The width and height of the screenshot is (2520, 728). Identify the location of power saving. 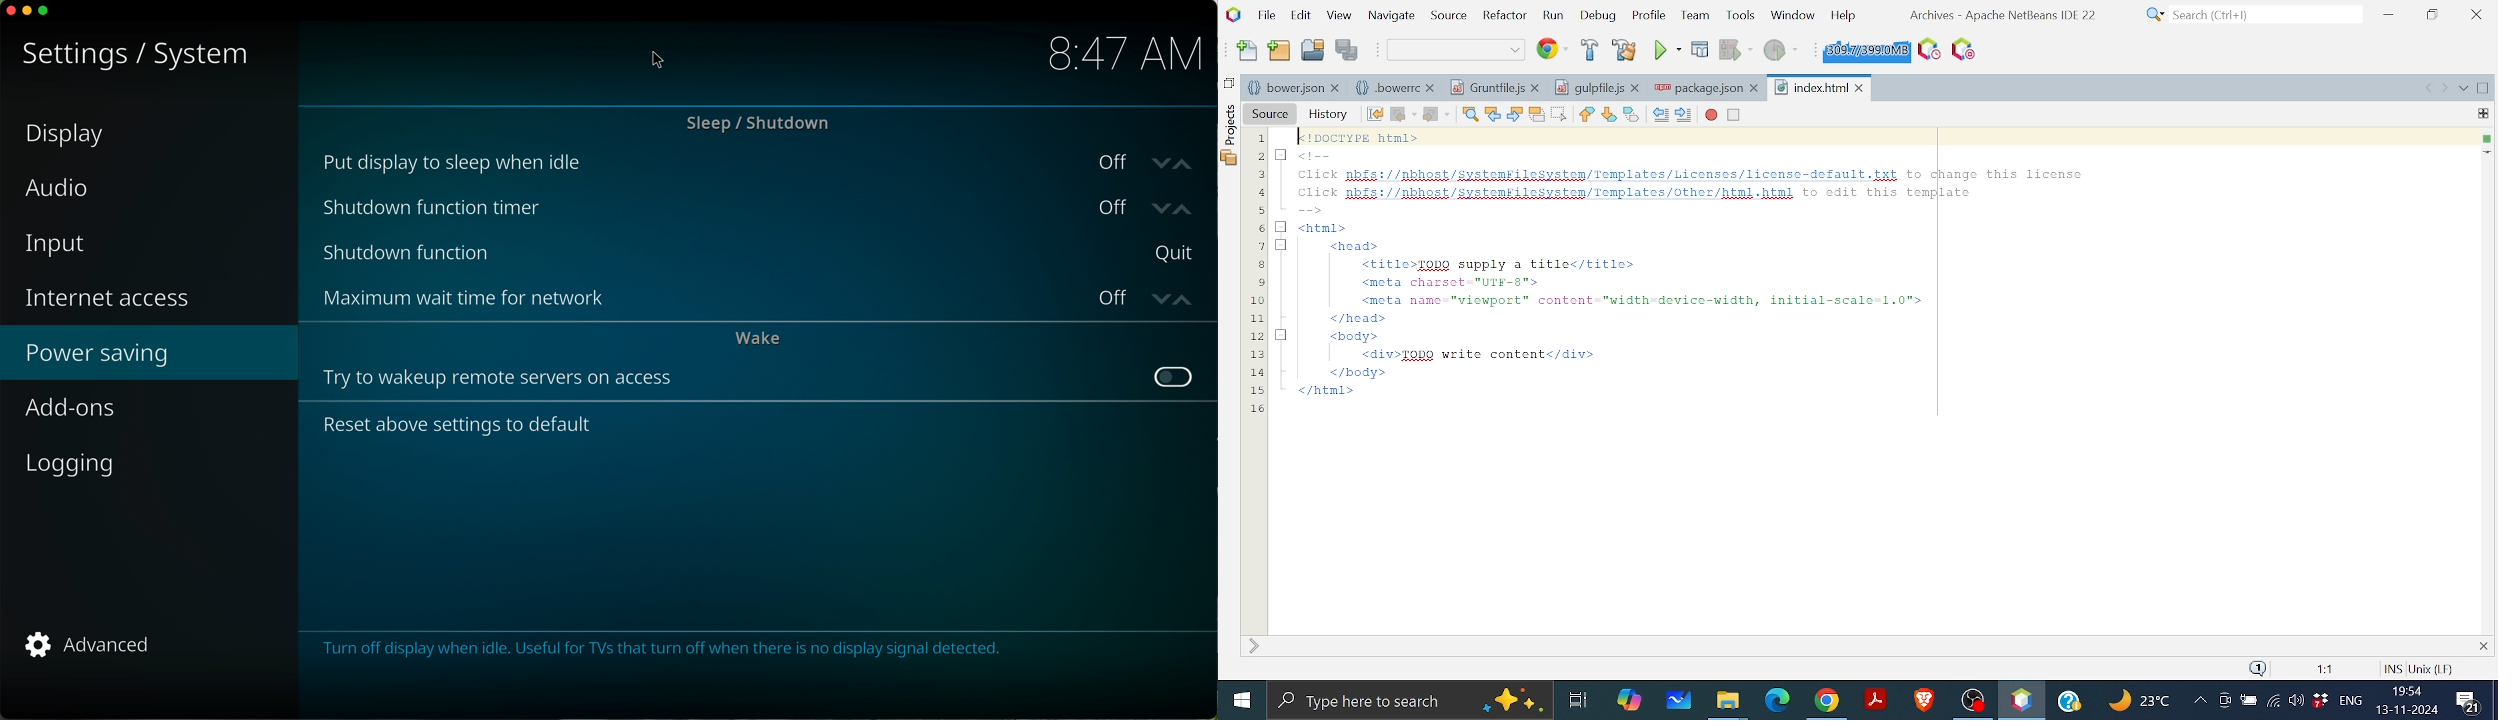
(150, 353).